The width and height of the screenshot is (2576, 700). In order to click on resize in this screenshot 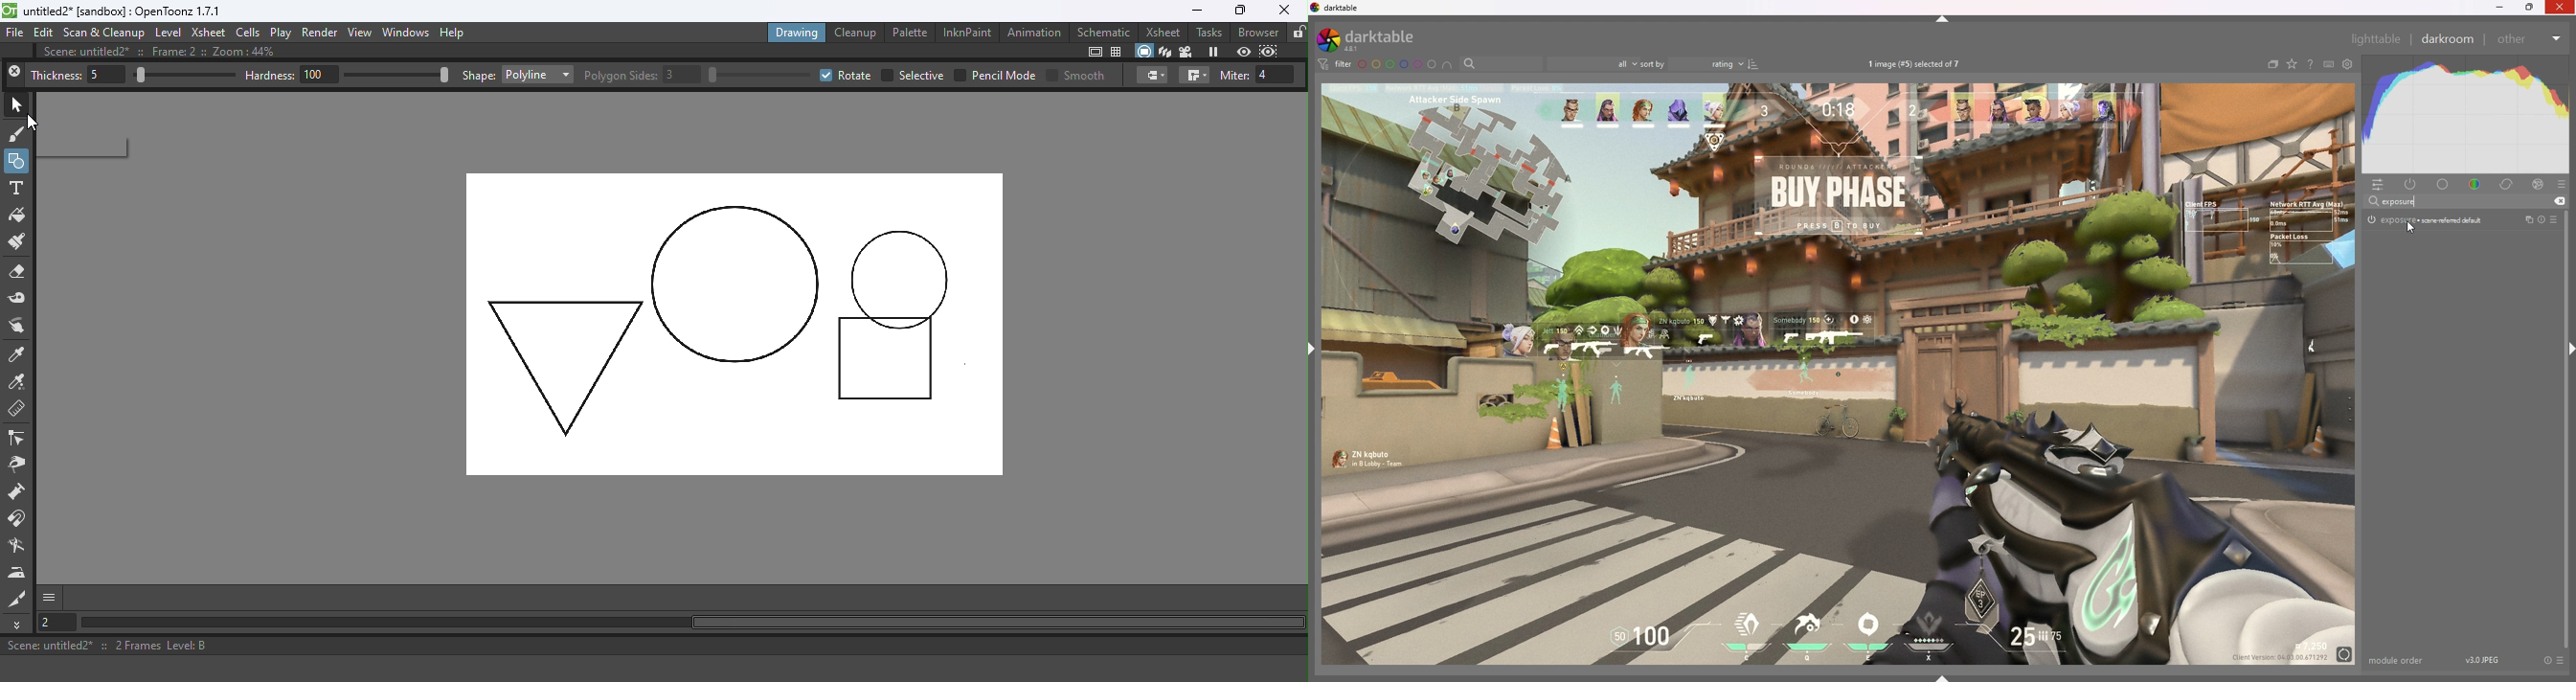, I will do `click(2530, 7)`.